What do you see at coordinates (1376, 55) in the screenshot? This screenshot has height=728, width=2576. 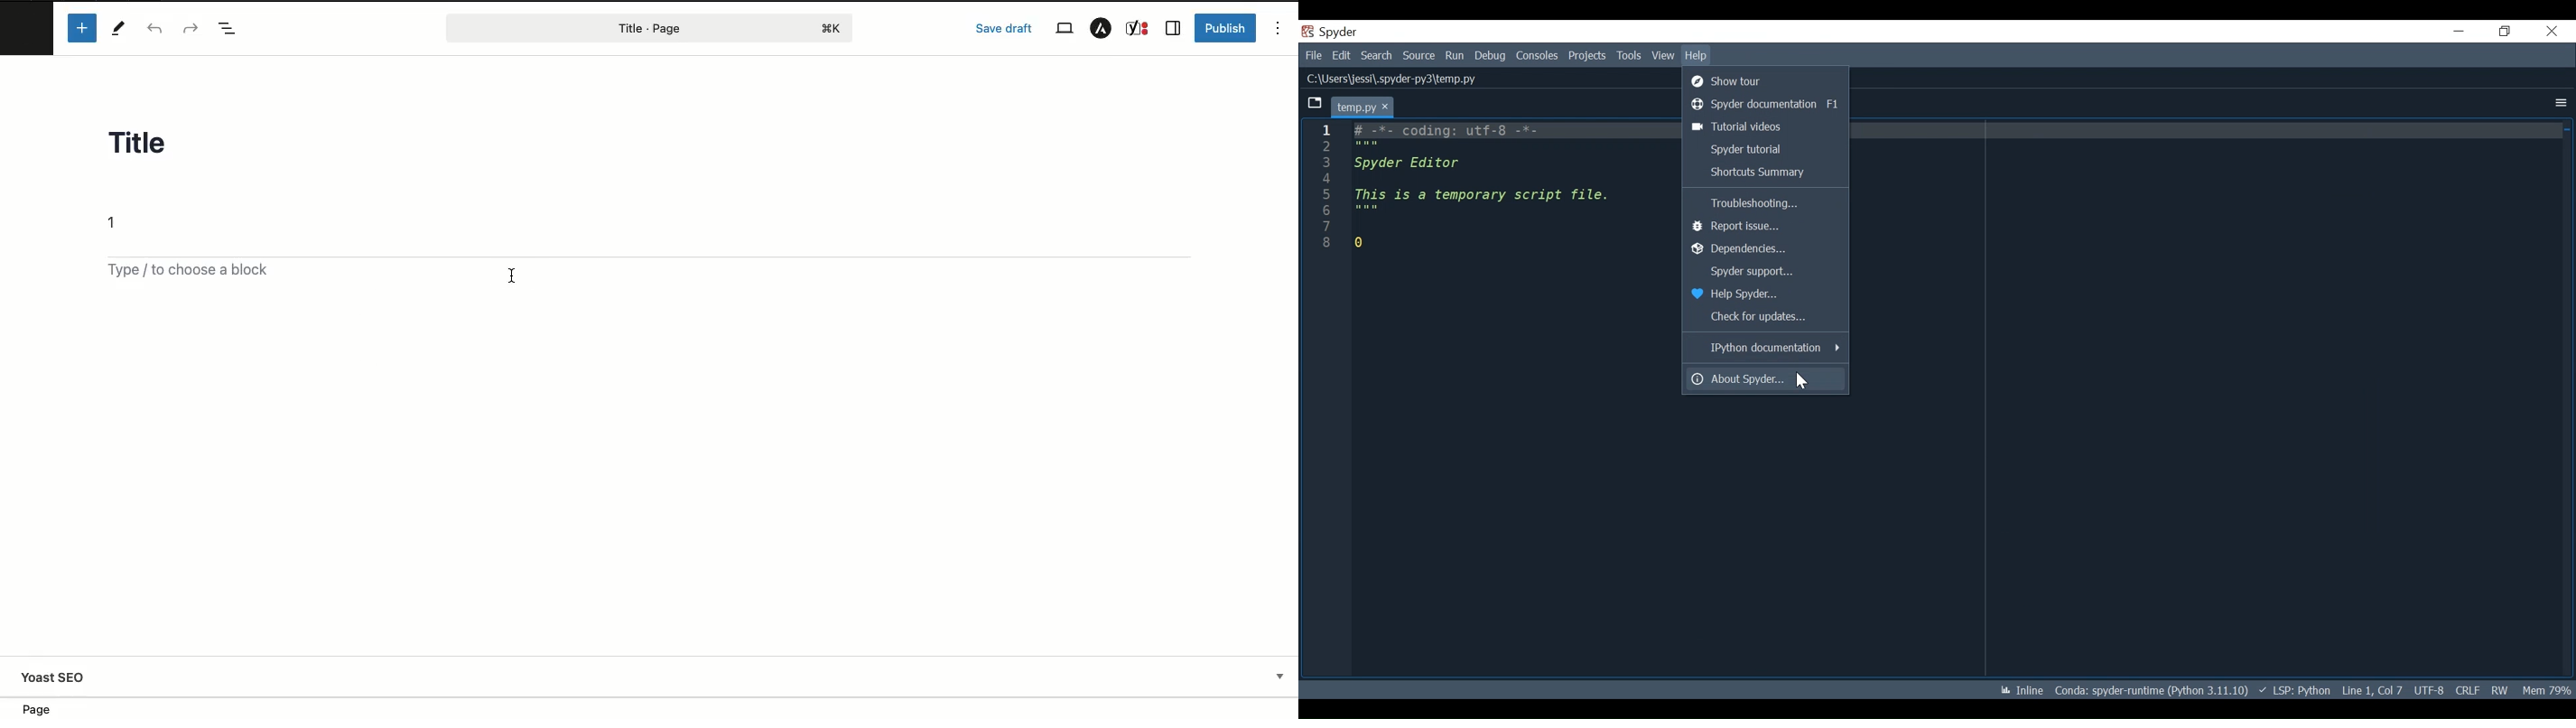 I see `Search` at bounding box center [1376, 55].